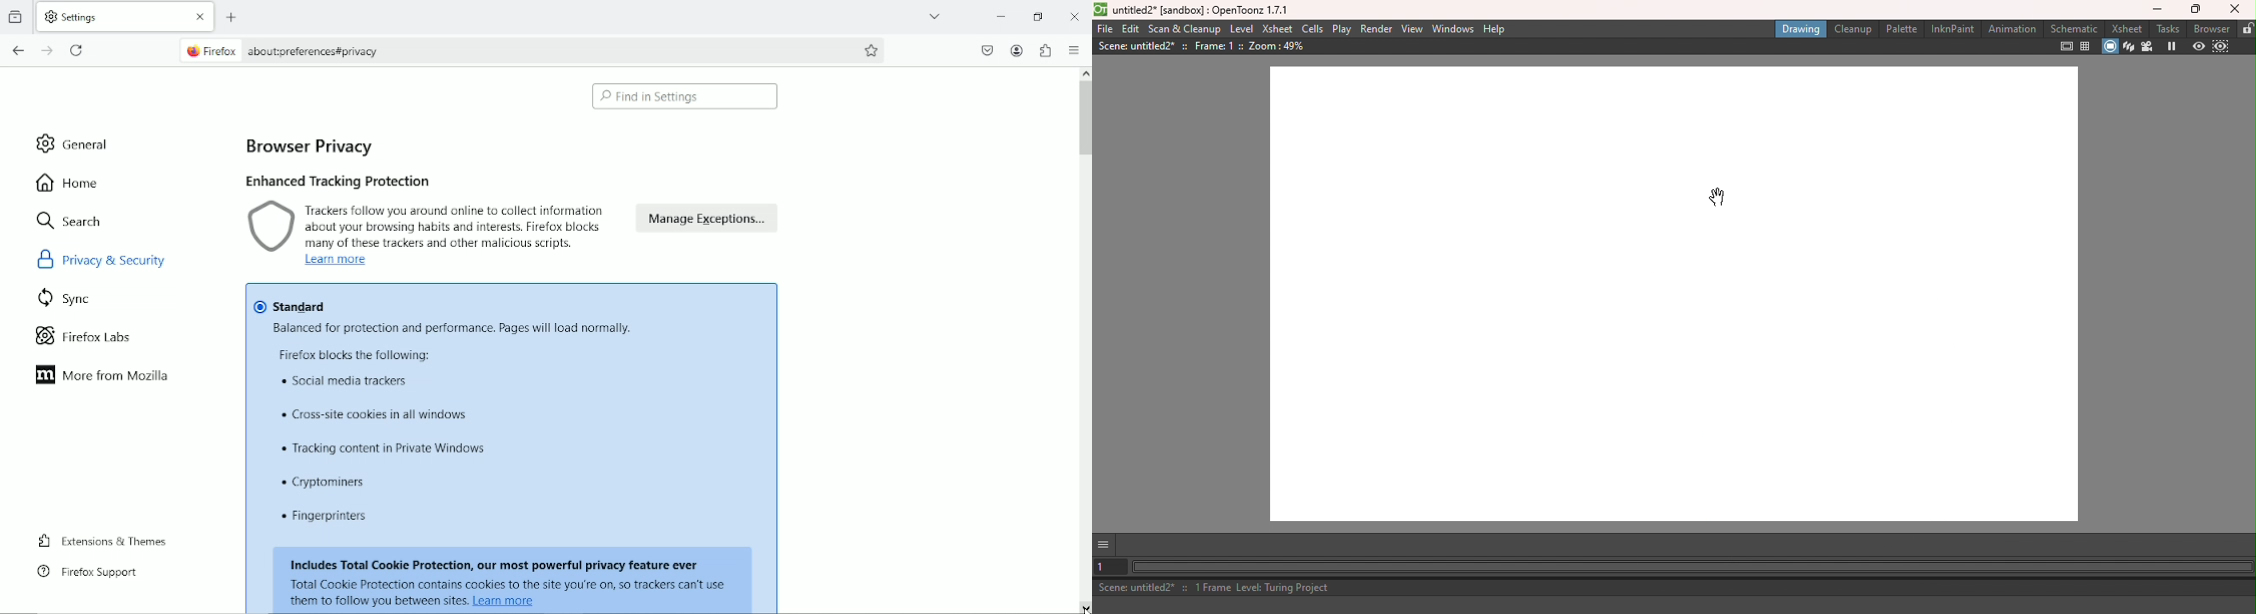  Describe the element at coordinates (1039, 14) in the screenshot. I see `restore down` at that location.